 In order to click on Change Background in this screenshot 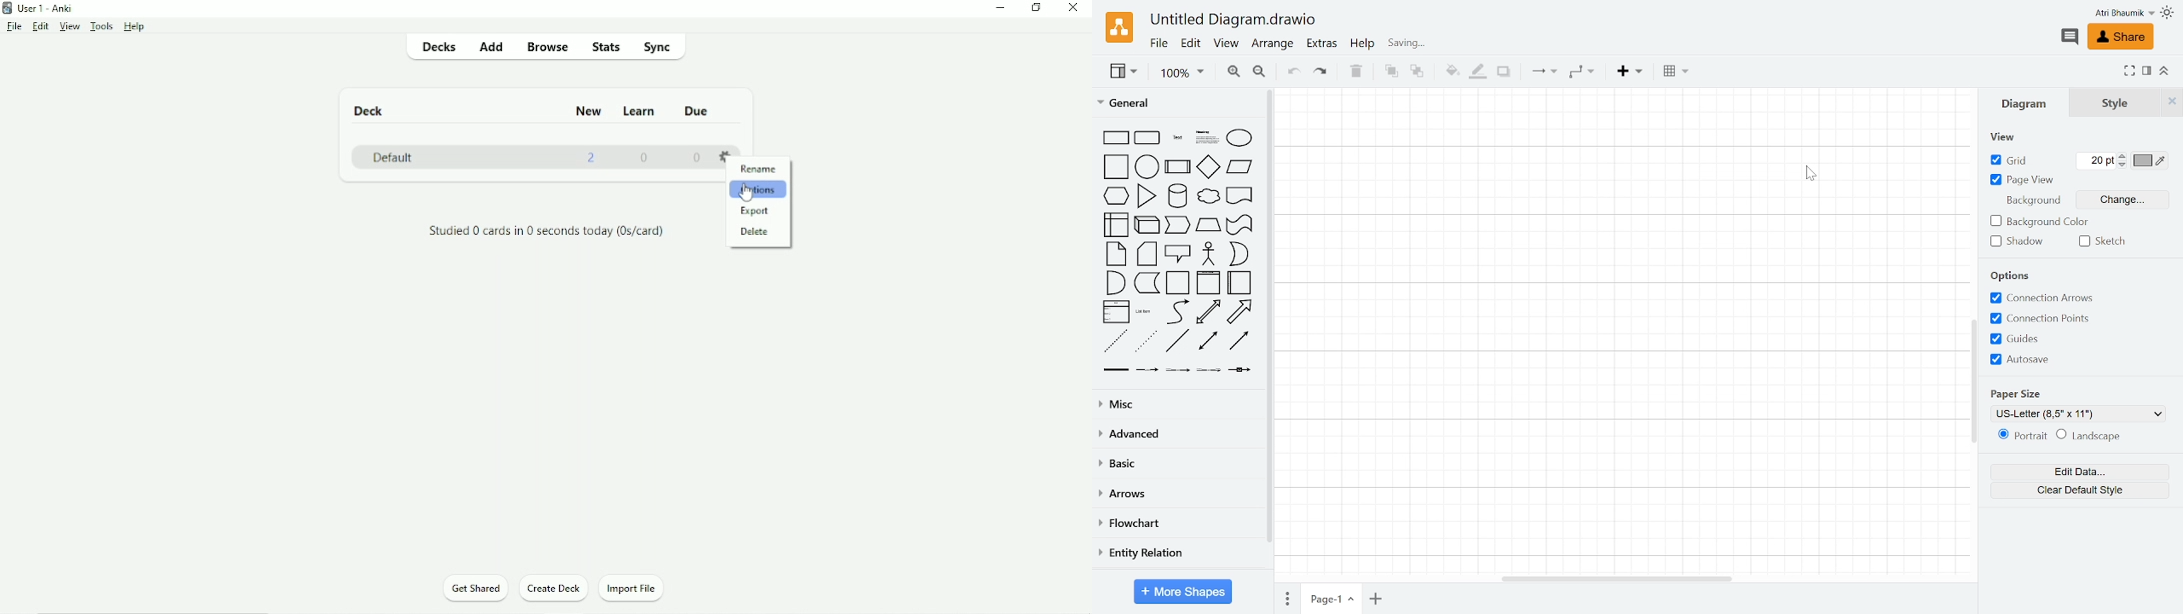, I will do `click(2122, 201)`.